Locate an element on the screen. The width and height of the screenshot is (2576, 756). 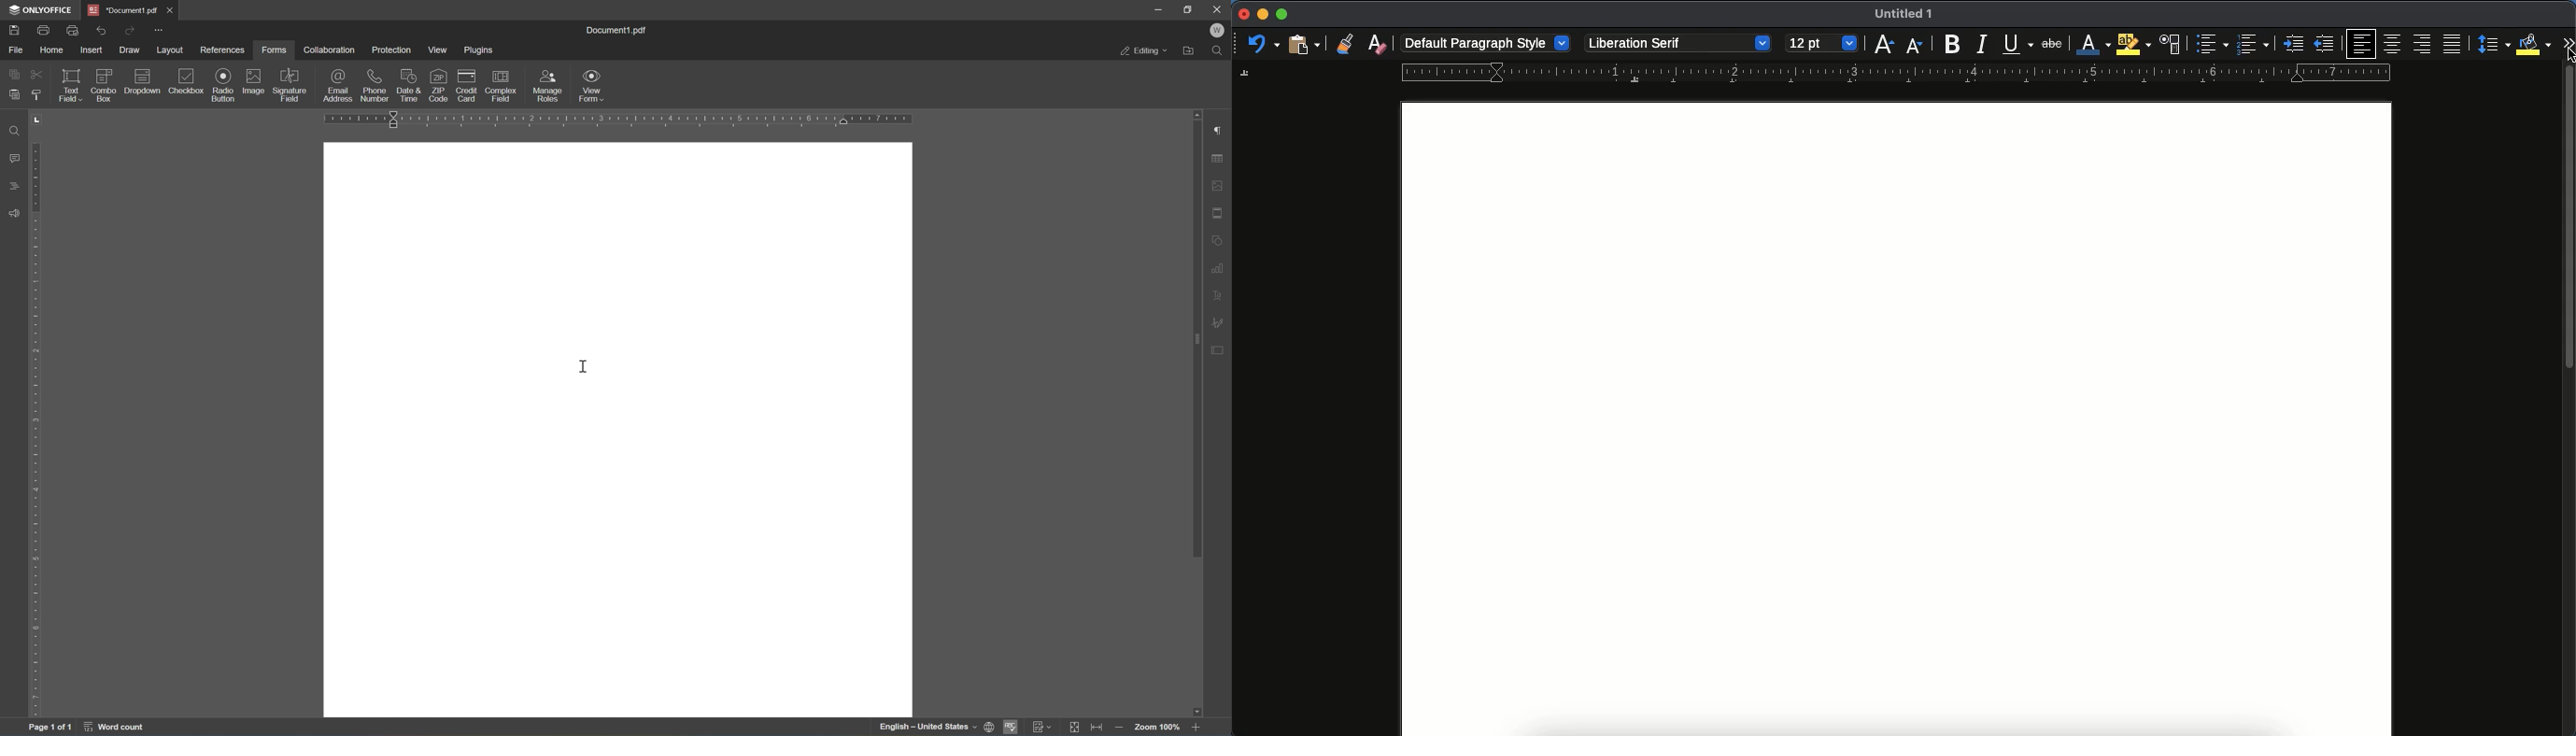
ruler is located at coordinates (40, 428).